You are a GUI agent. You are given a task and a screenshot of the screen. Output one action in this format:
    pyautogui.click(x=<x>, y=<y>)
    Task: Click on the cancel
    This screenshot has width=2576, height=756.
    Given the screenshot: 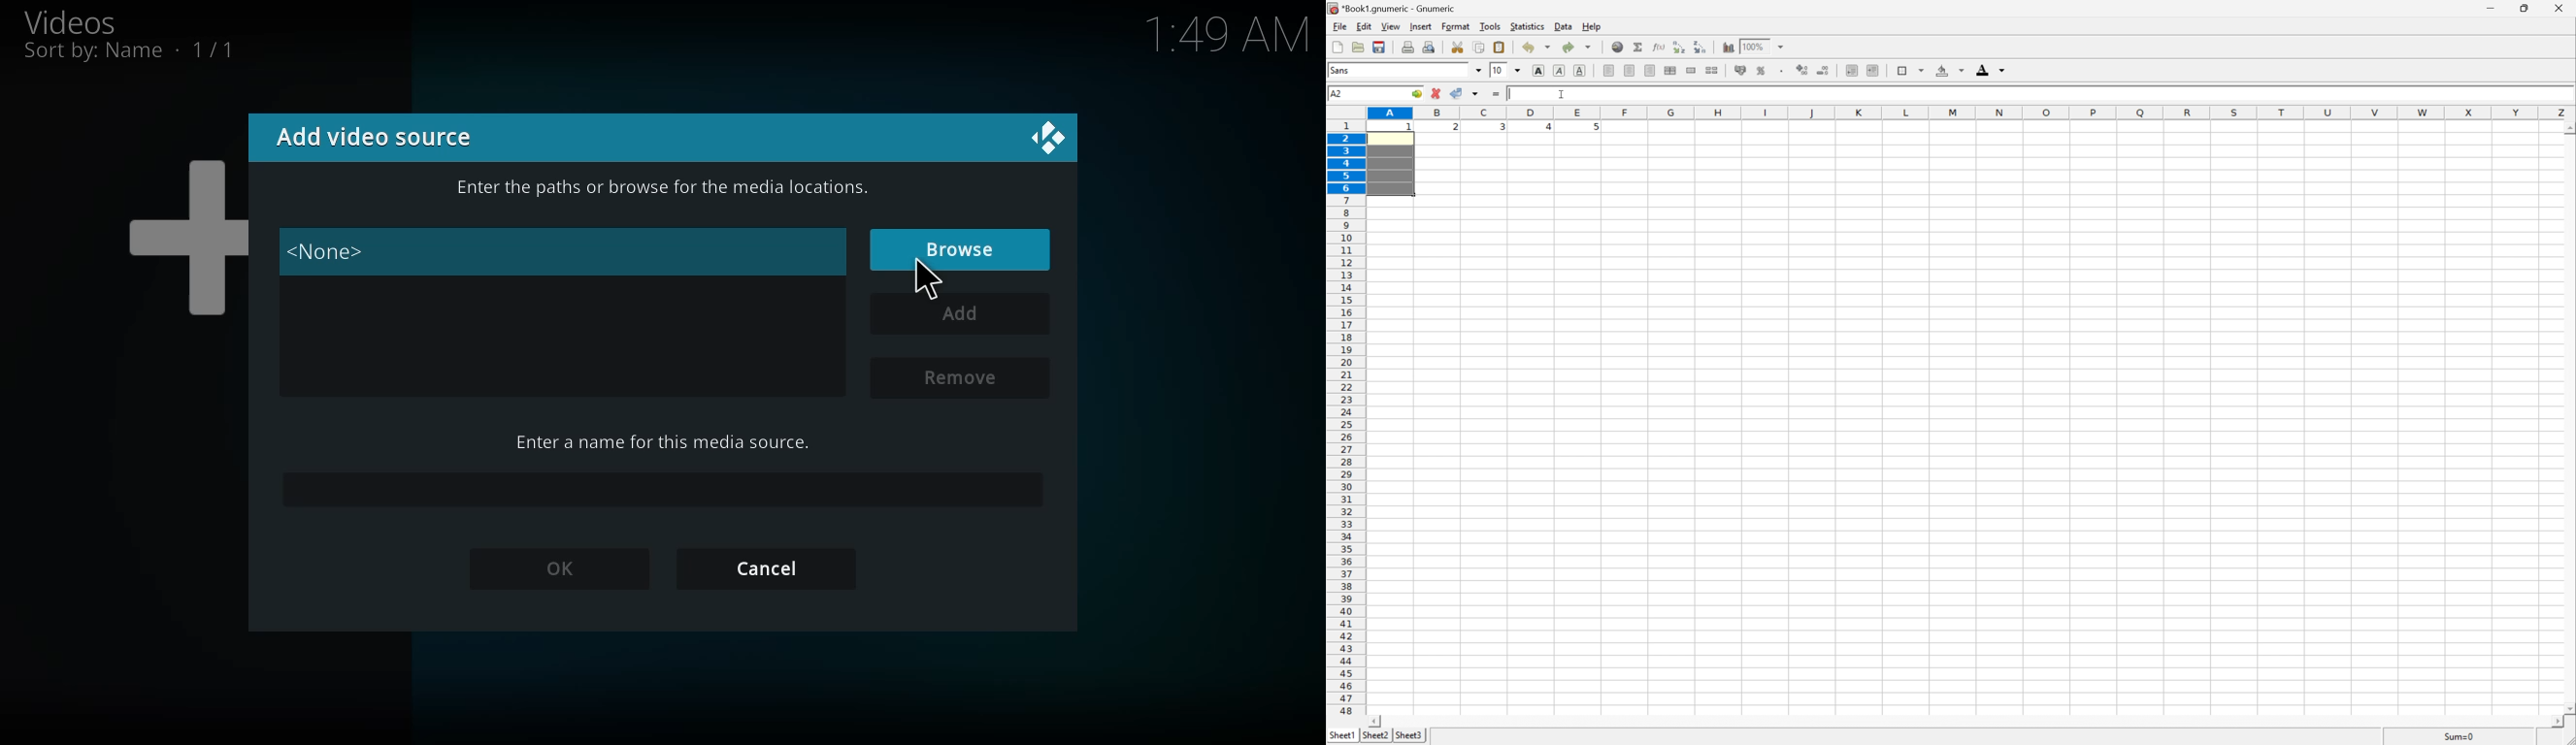 What is the action you would take?
    pyautogui.click(x=764, y=569)
    